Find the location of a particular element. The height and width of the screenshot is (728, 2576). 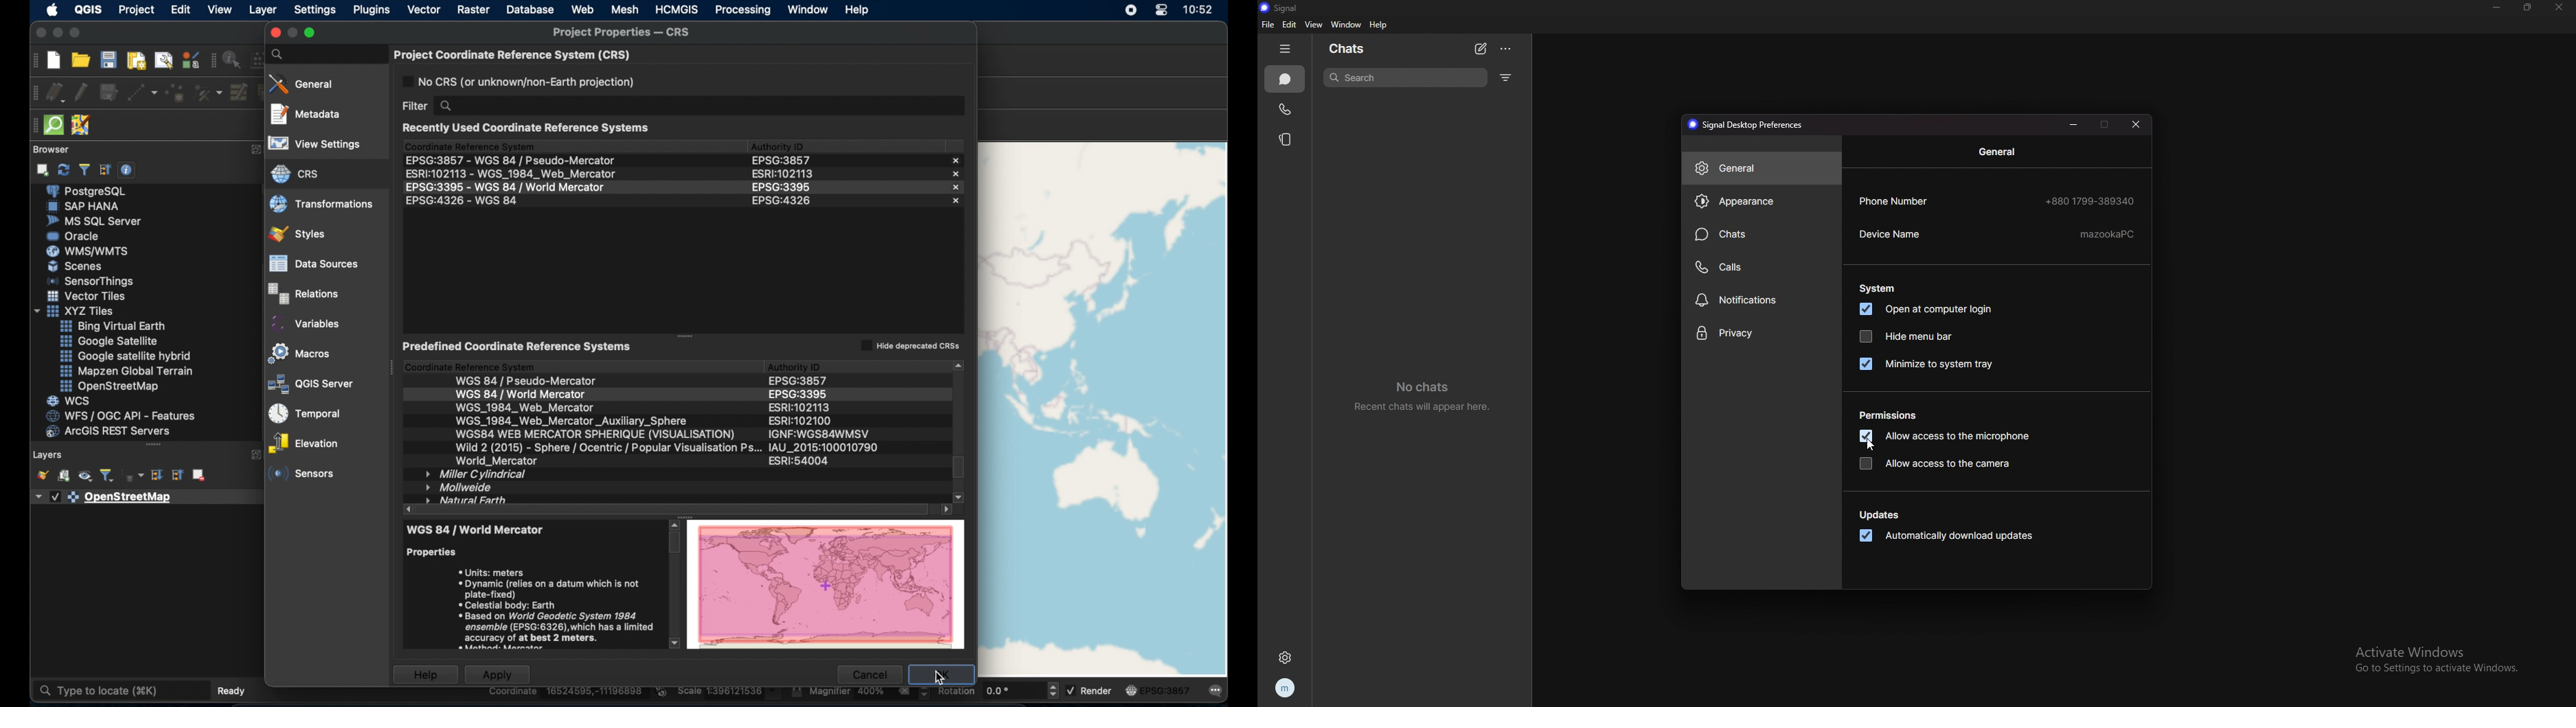

identify feature is located at coordinates (233, 62).